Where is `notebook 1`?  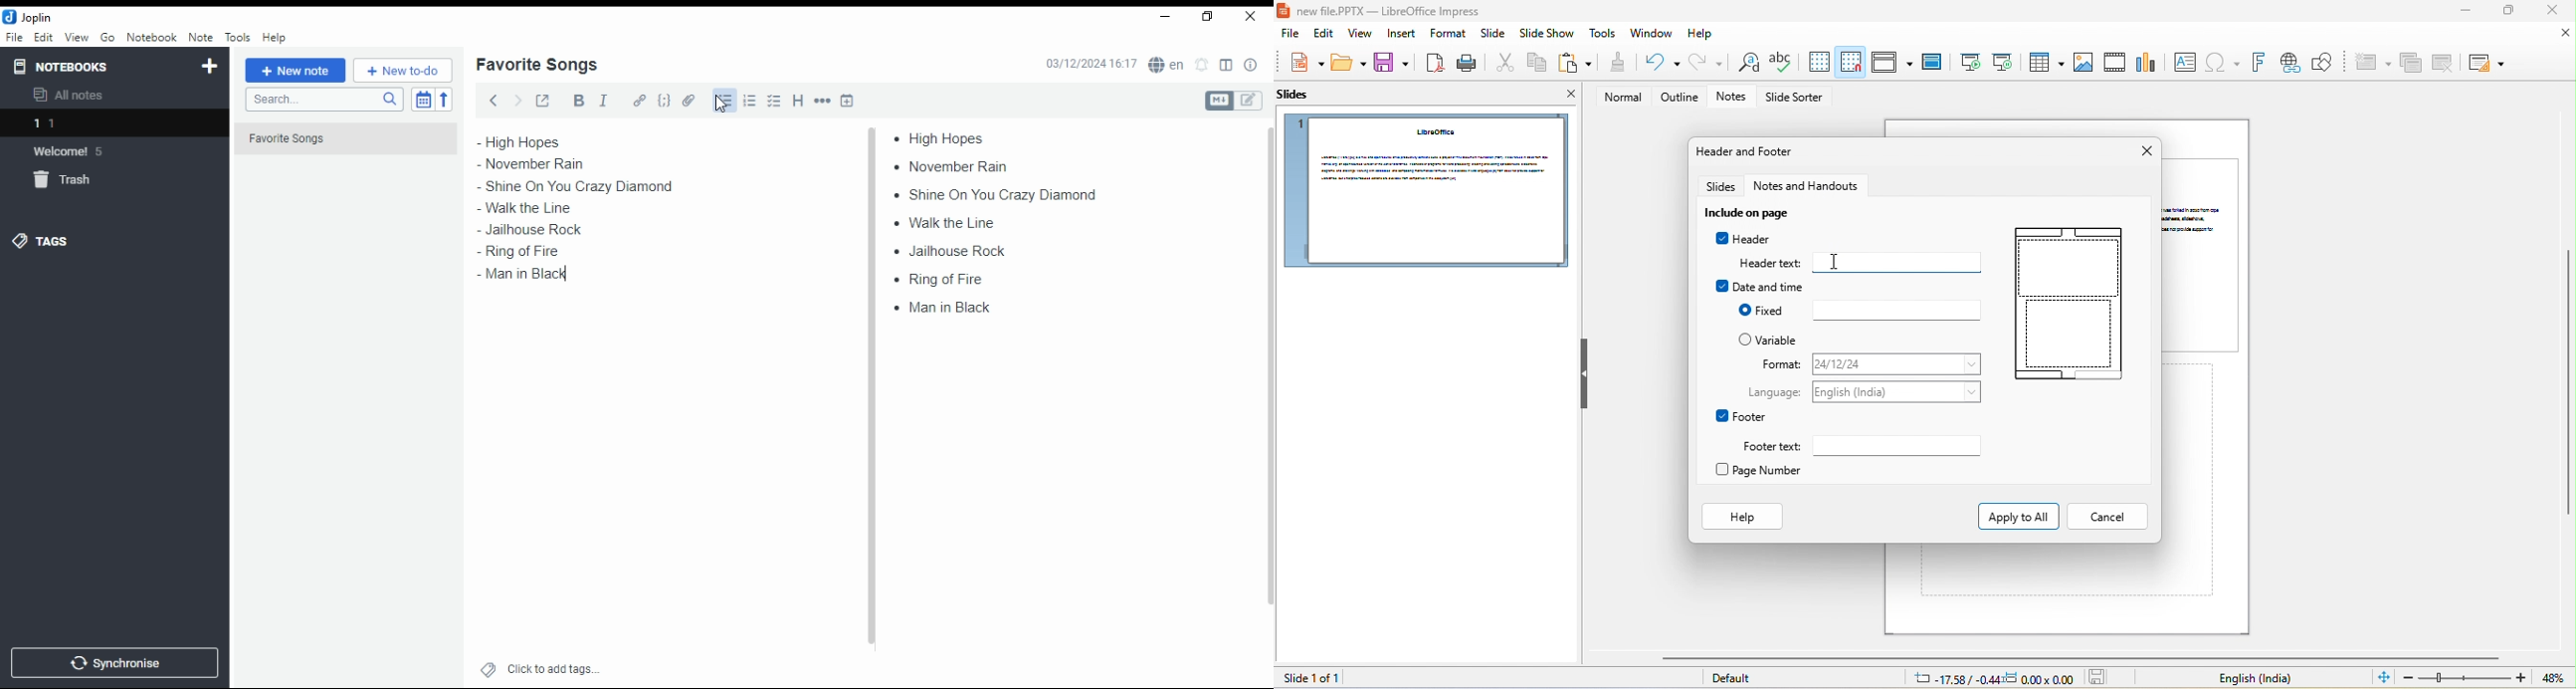
notebook 1 is located at coordinates (73, 125).